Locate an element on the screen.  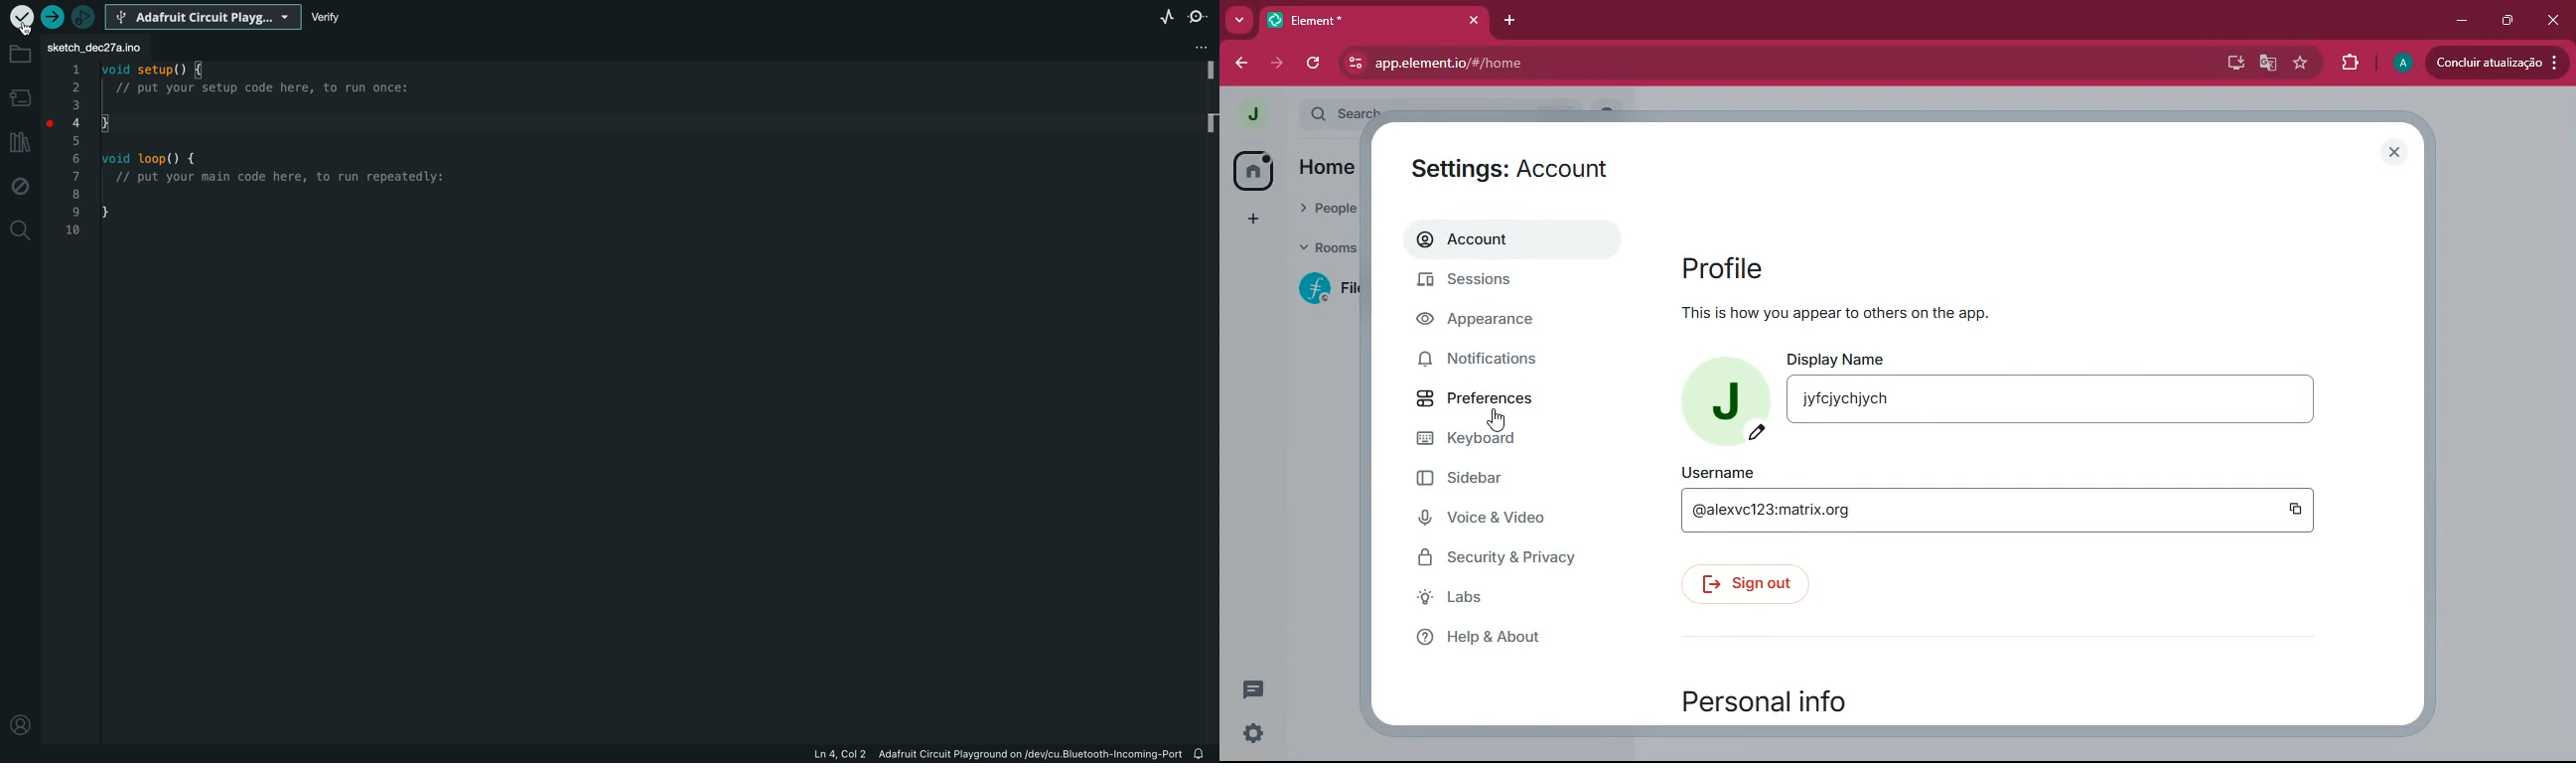
Element* is located at coordinates (1346, 20).